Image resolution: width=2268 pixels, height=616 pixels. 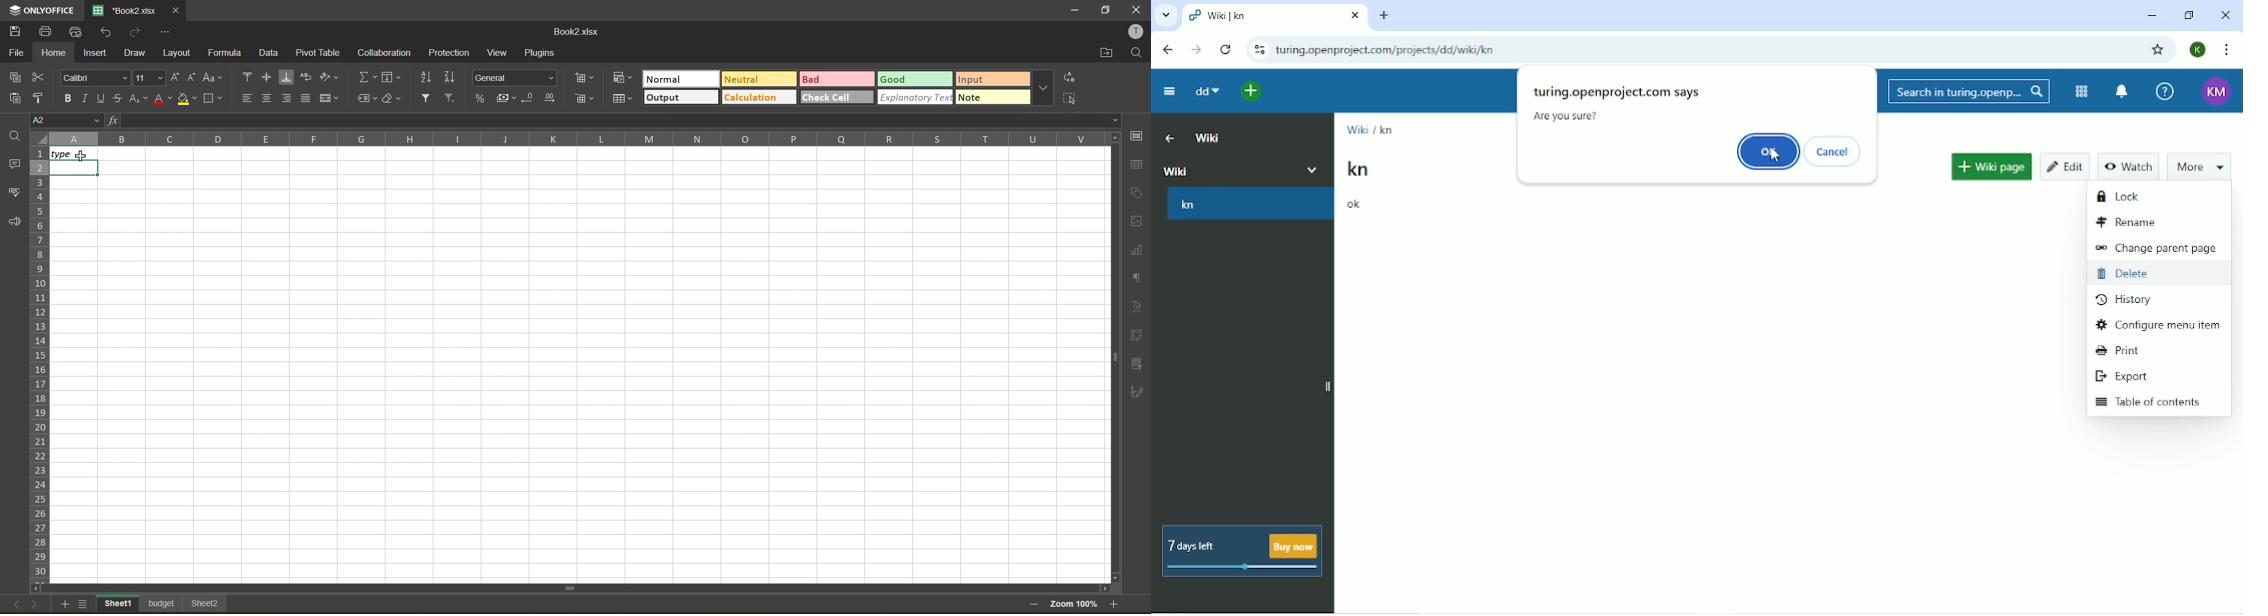 I want to click on Bookmark this tab, so click(x=2158, y=50).